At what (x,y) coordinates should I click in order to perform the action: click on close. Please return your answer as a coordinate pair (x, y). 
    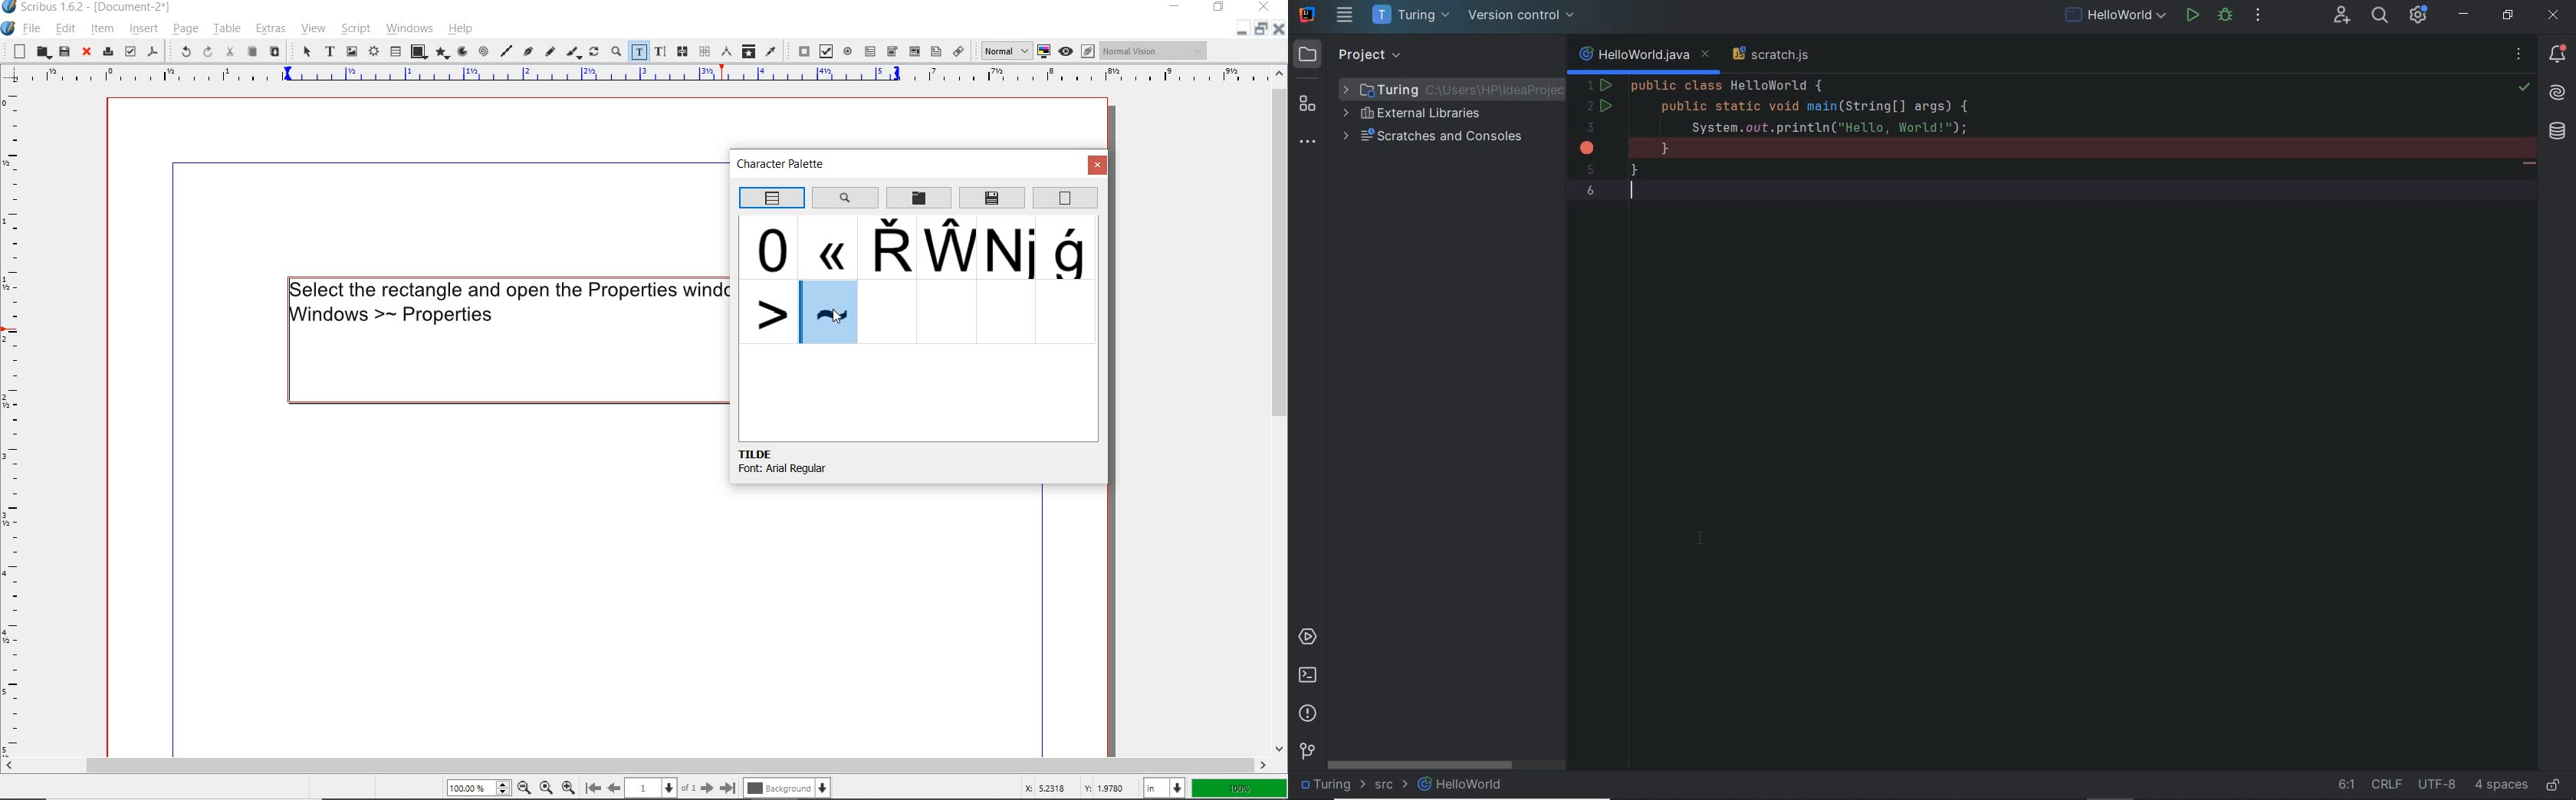
    Looking at the image, I should click on (1263, 8).